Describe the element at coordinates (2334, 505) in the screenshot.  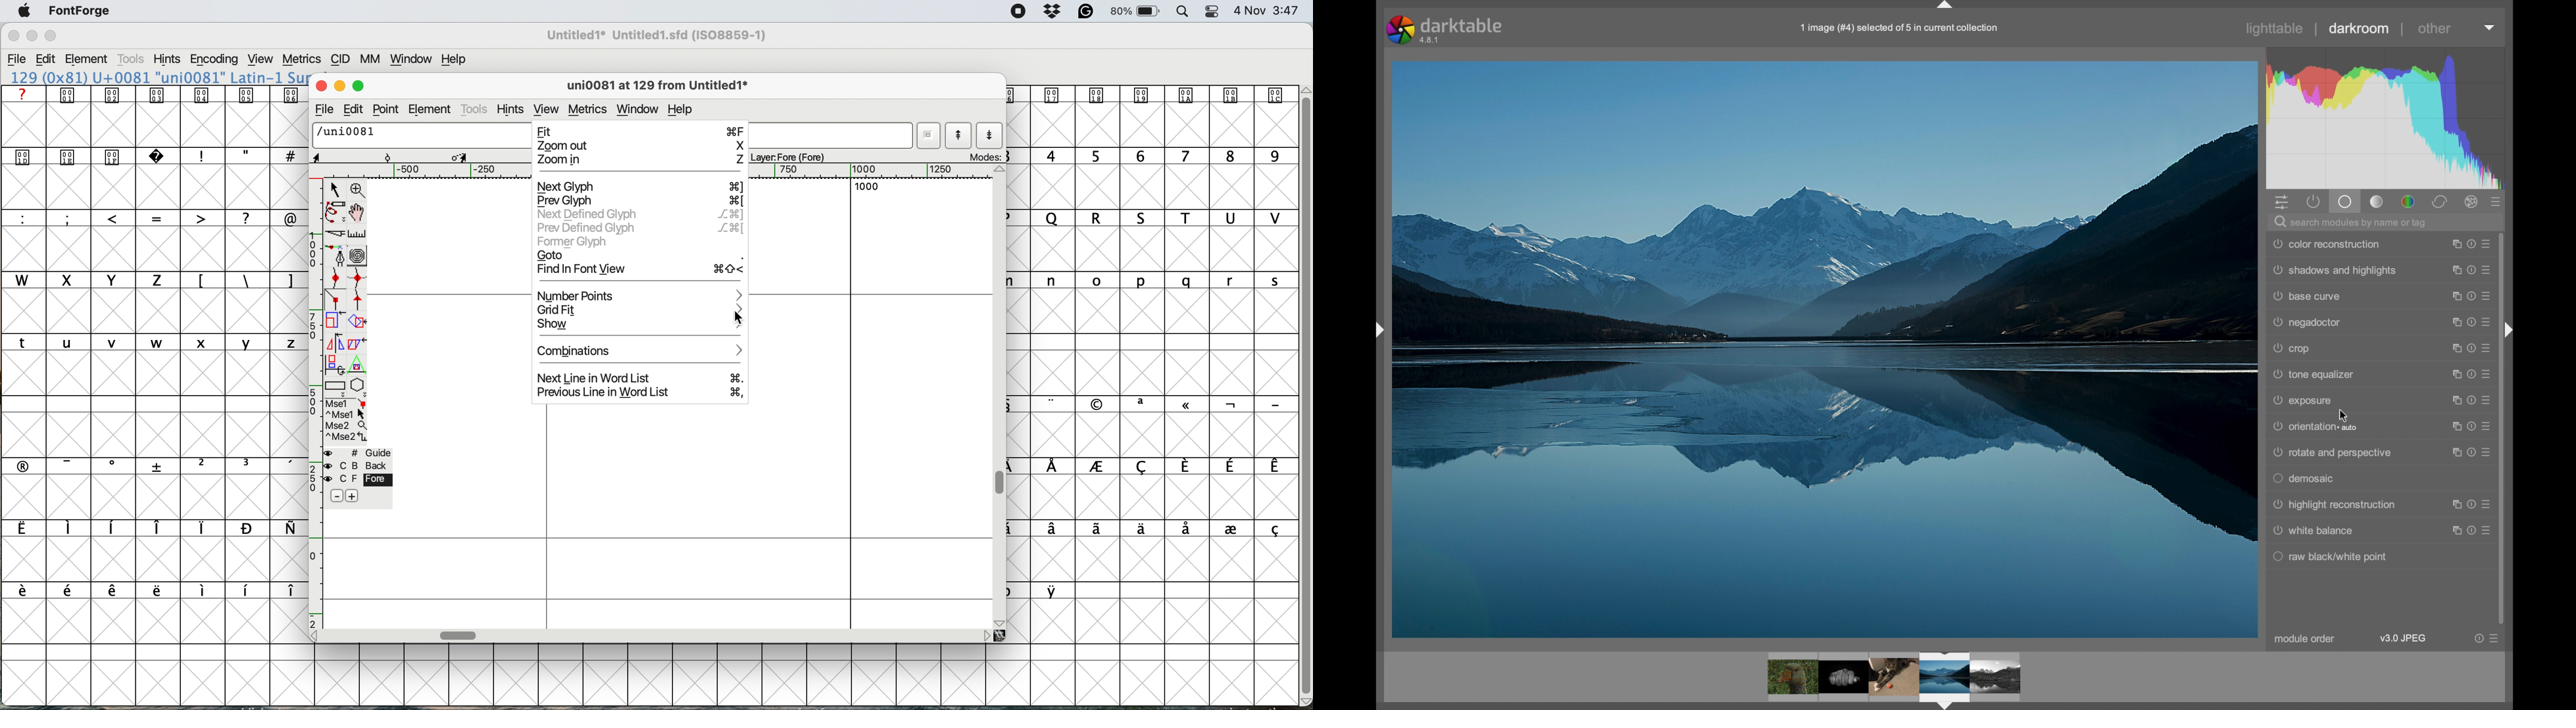
I see `highlight construction` at that location.